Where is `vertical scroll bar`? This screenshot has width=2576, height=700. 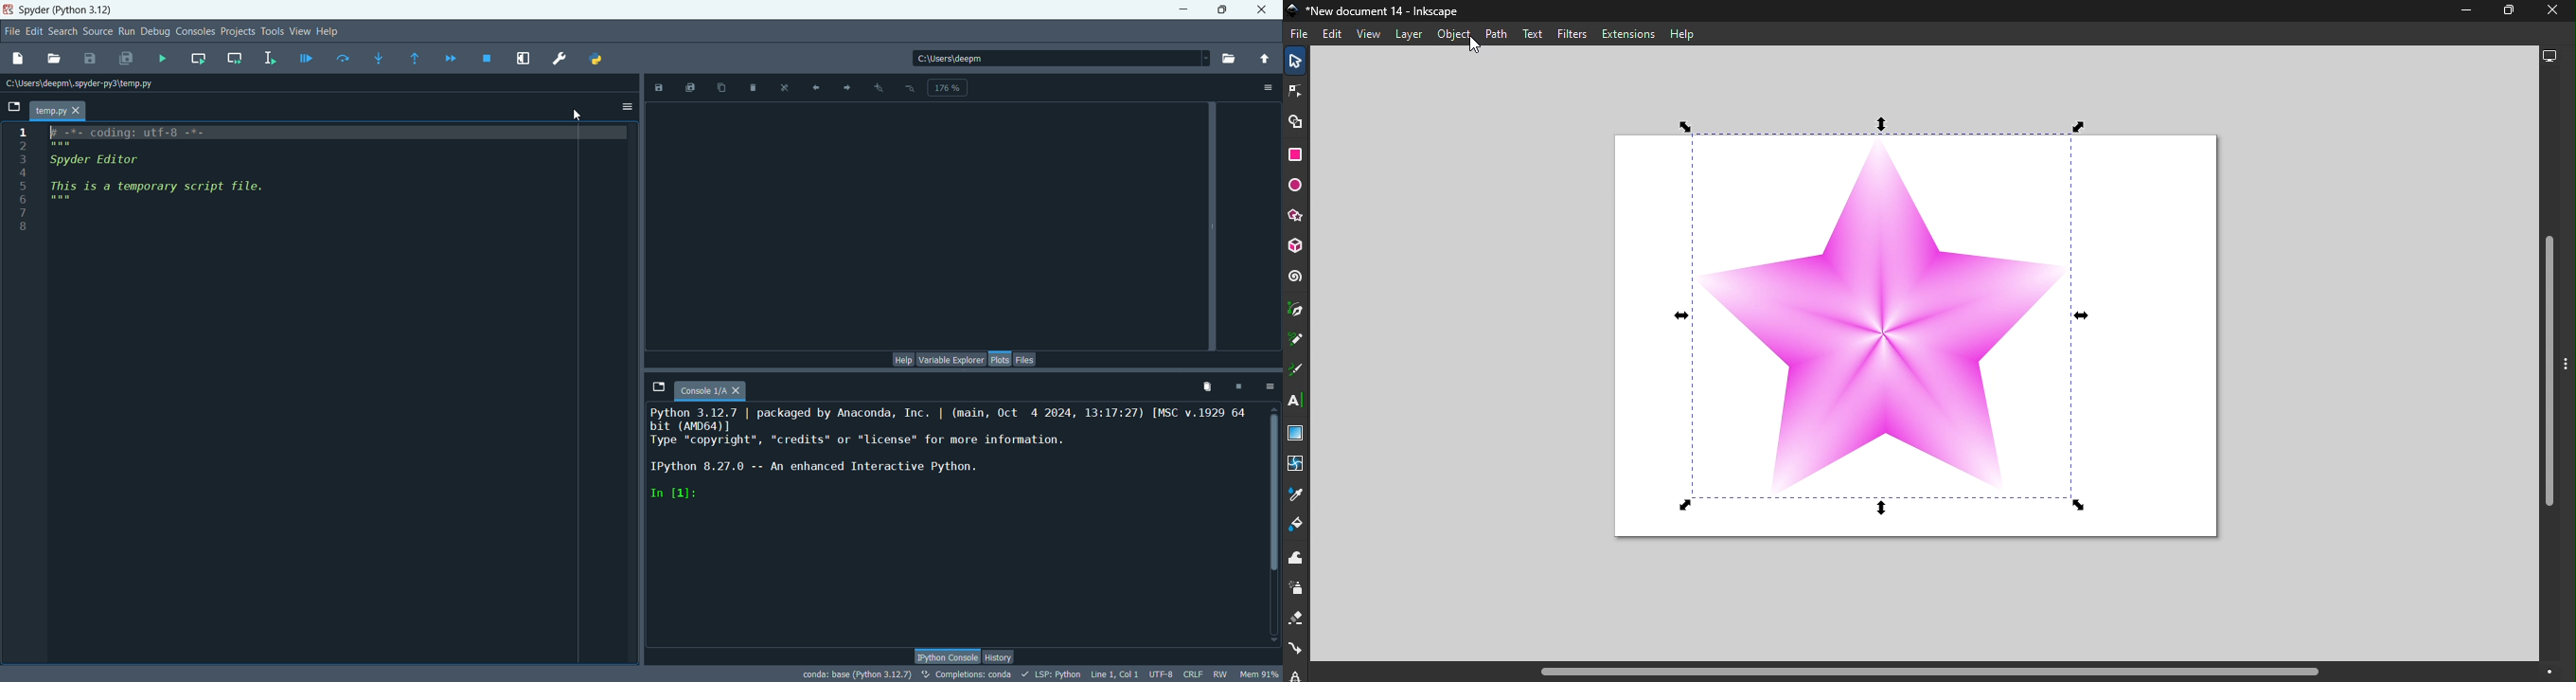
vertical scroll bar is located at coordinates (1274, 526).